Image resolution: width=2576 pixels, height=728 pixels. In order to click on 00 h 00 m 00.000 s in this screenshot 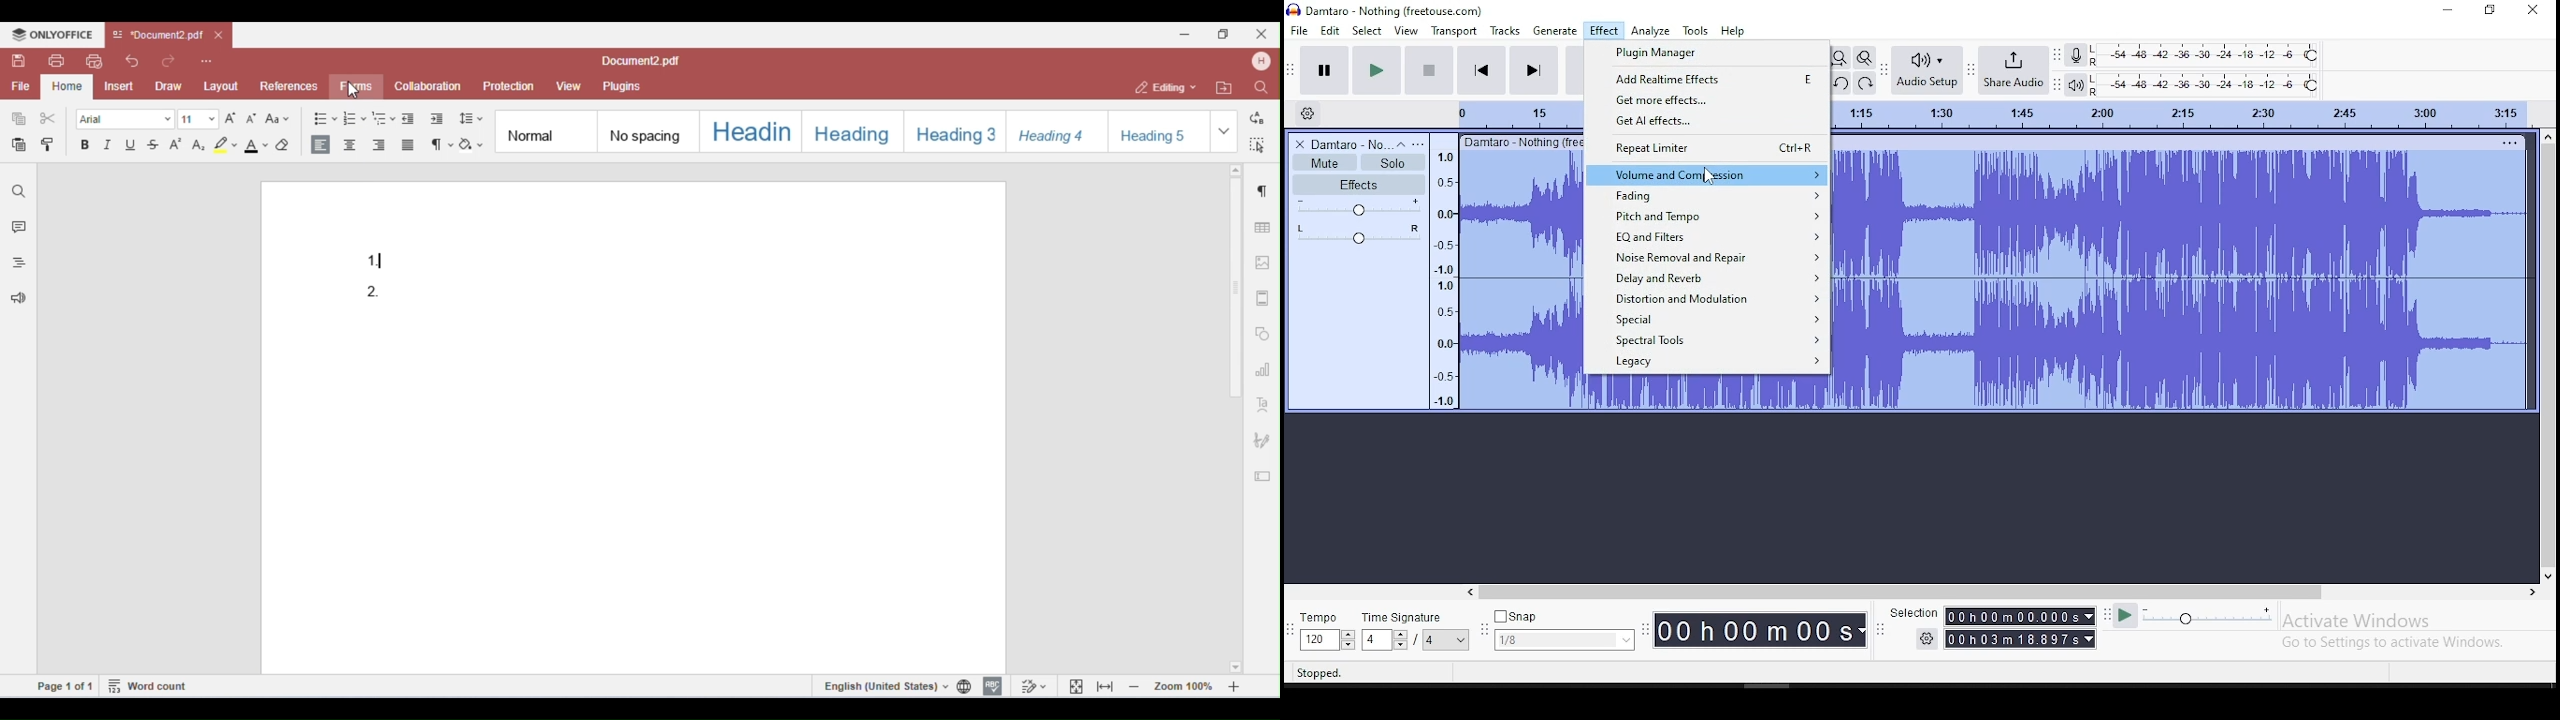, I will do `click(2020, 616)`.